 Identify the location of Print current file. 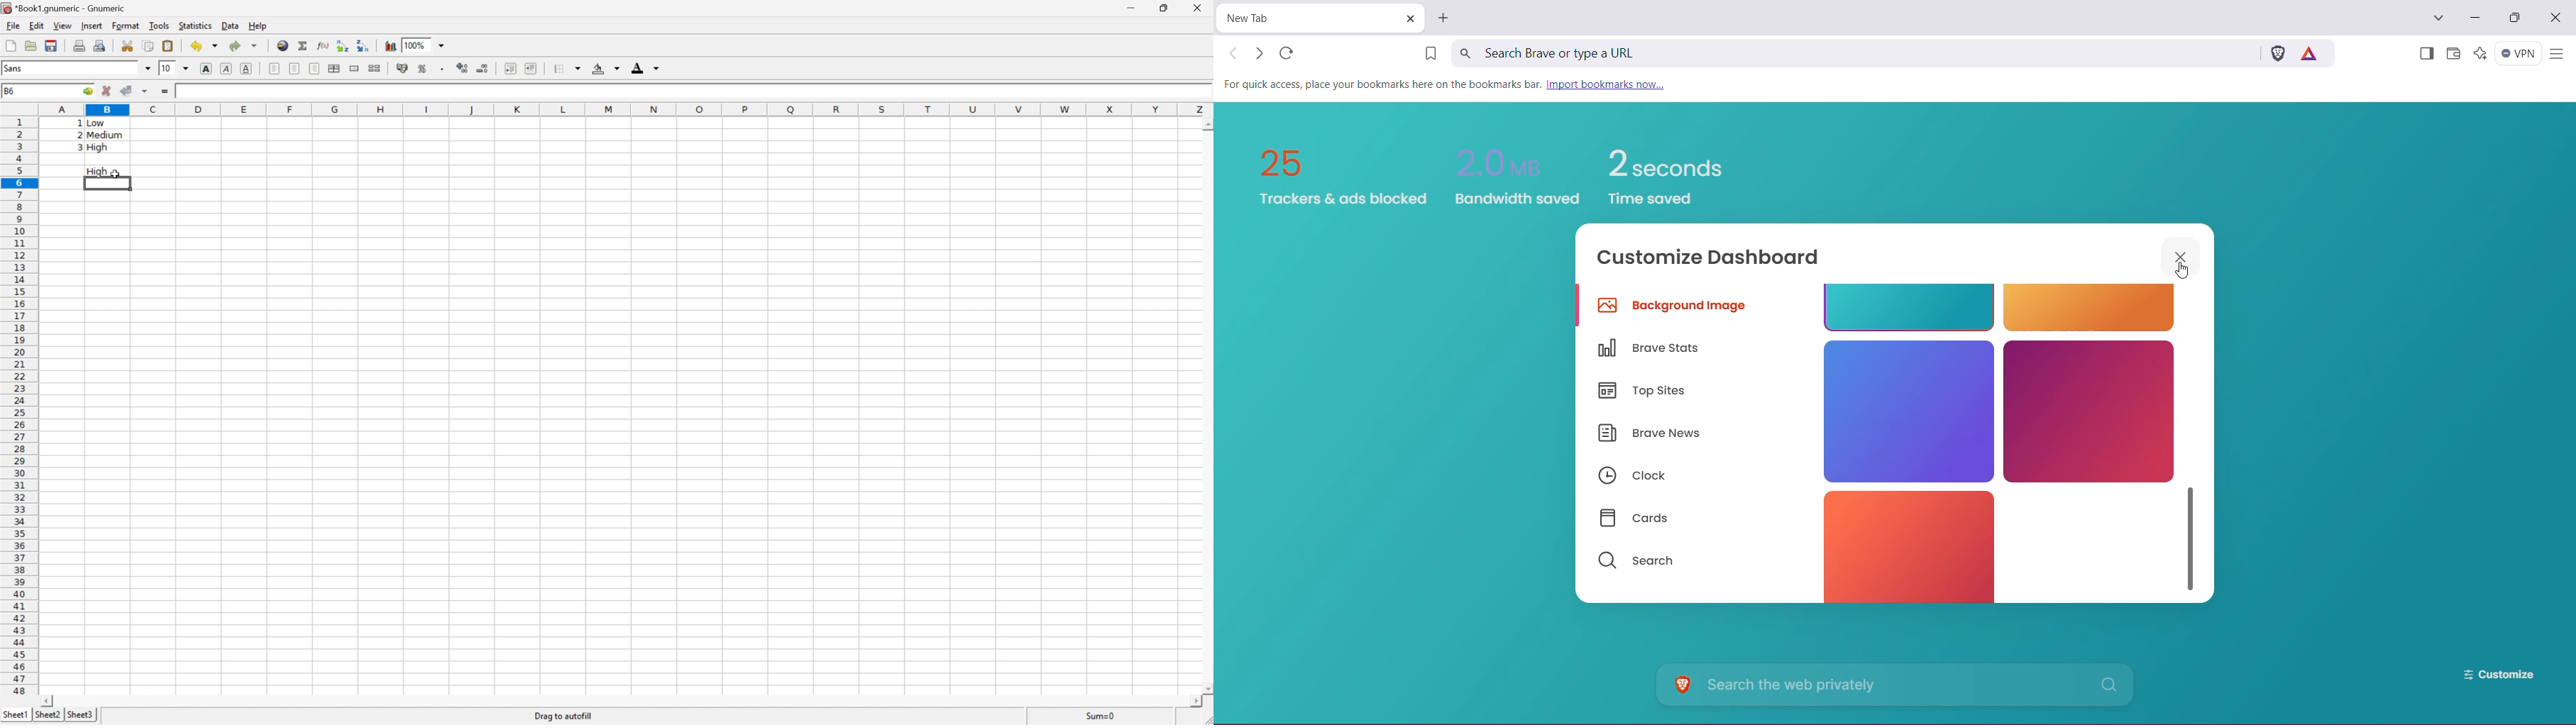
(79, 45).